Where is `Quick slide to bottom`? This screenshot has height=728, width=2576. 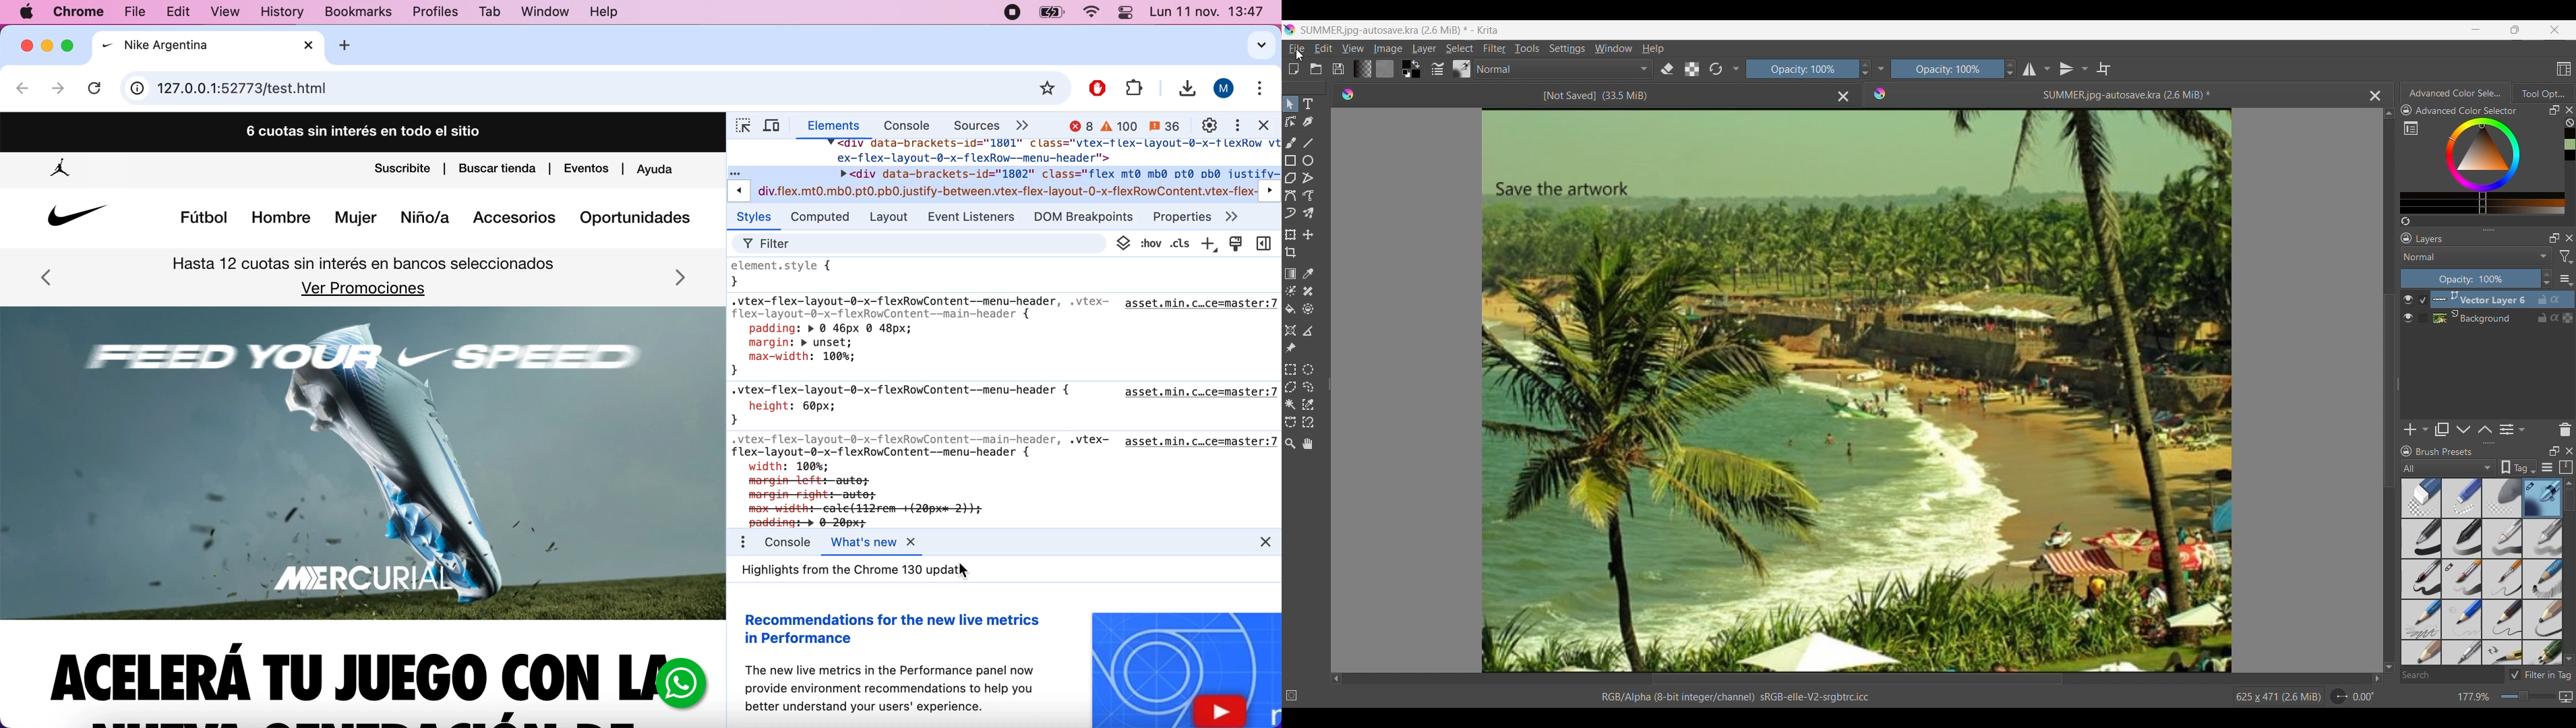
Quick slide to bottom is located at coordinates (2389, 667).